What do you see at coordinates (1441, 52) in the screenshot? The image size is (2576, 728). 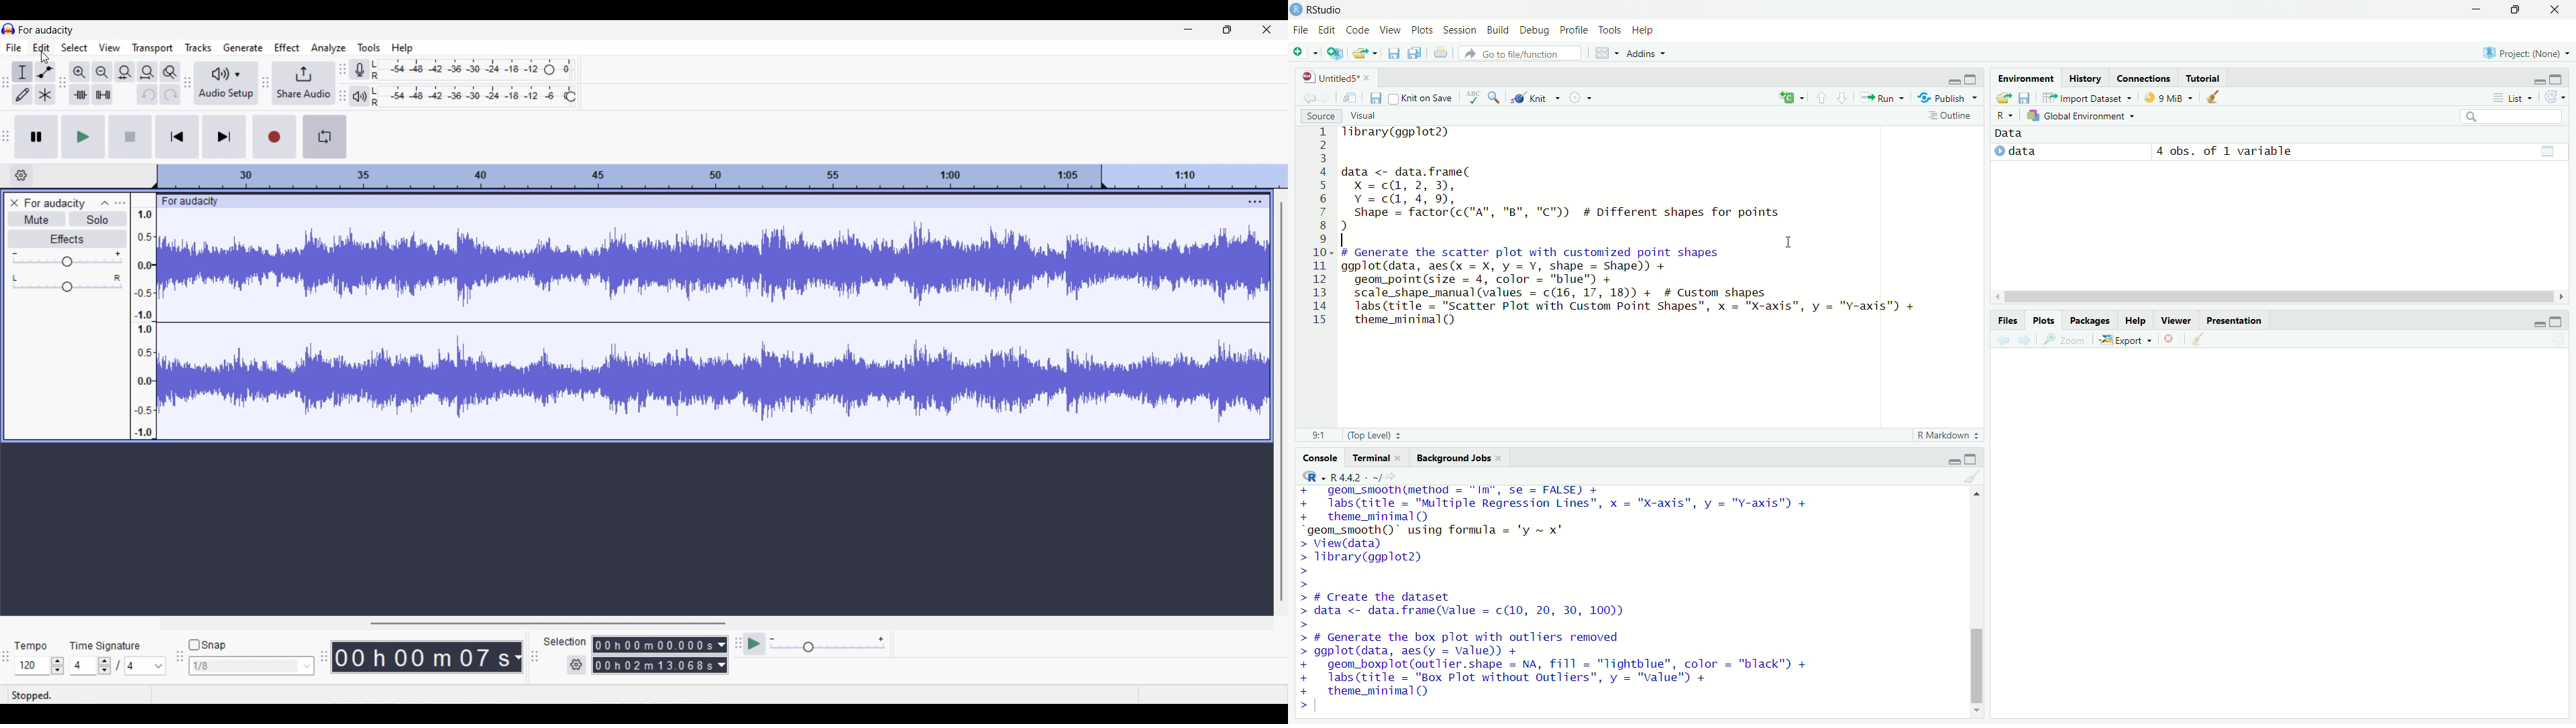 I see `Print the current file` at bounding box center [1441, 52].